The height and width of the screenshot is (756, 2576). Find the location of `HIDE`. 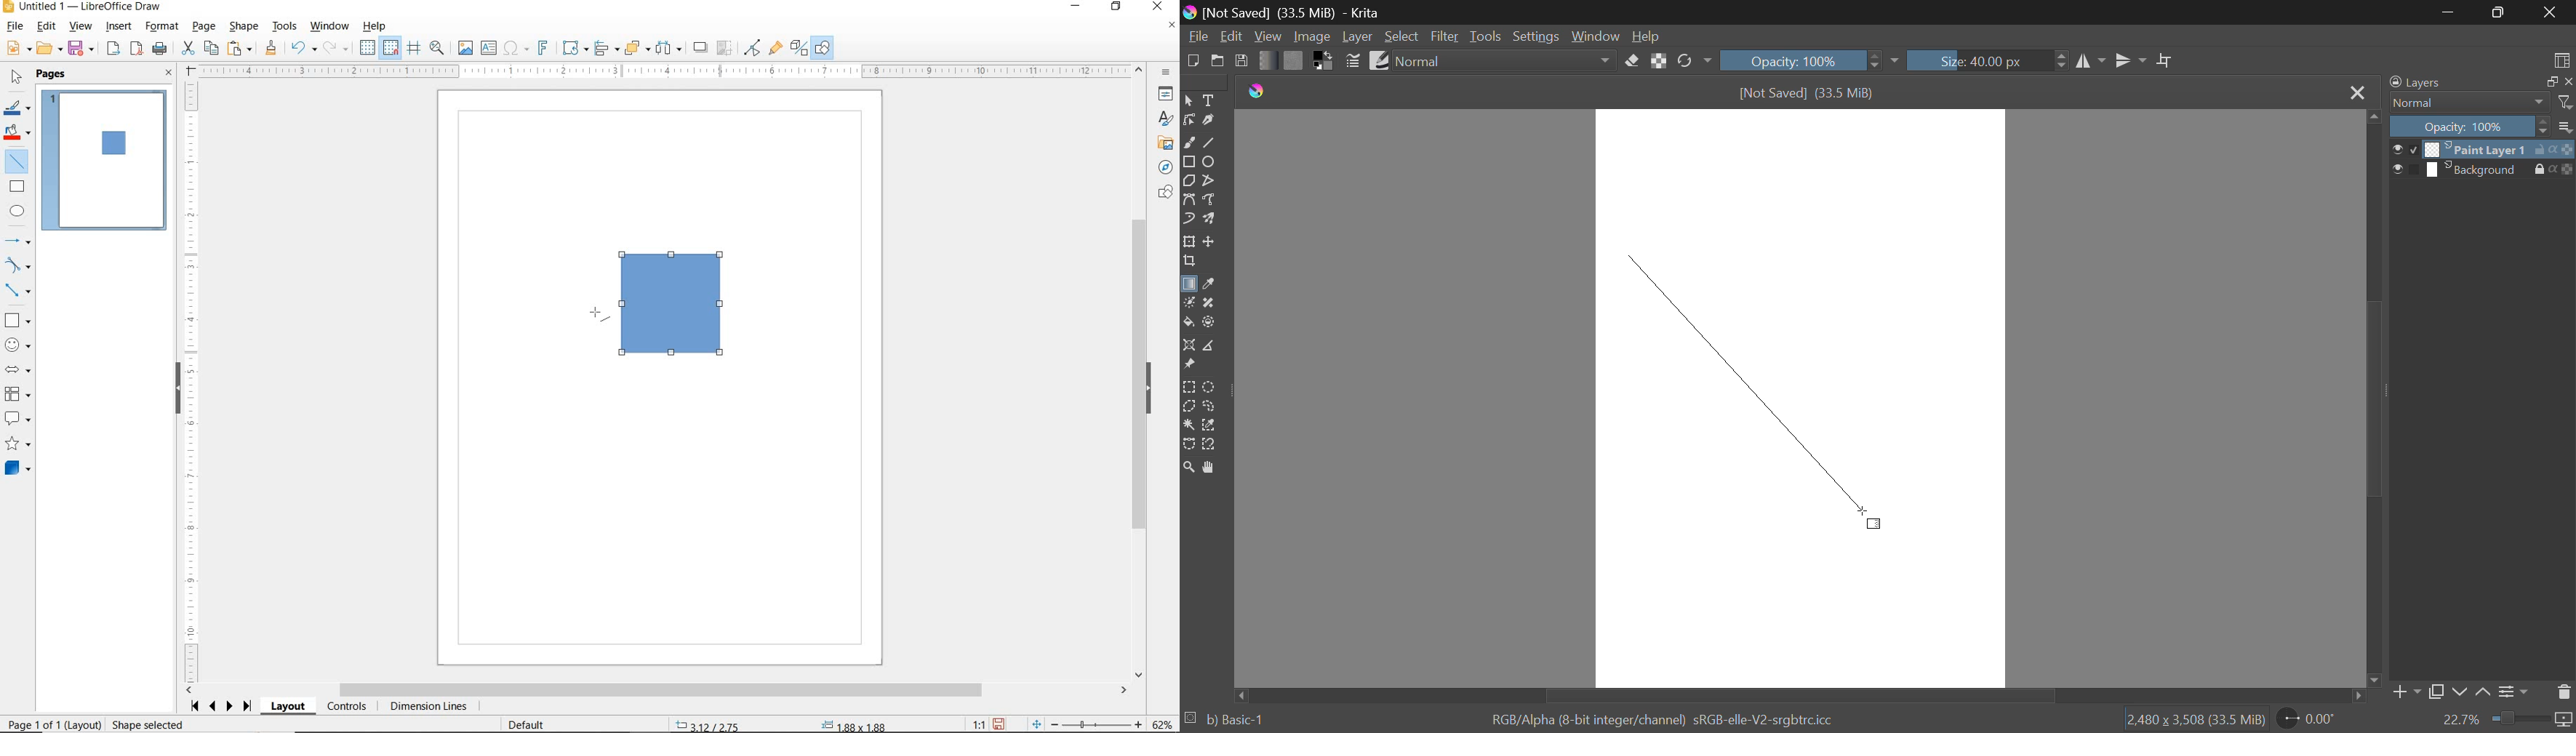

HIDE is located at coordinates (1149, 389).